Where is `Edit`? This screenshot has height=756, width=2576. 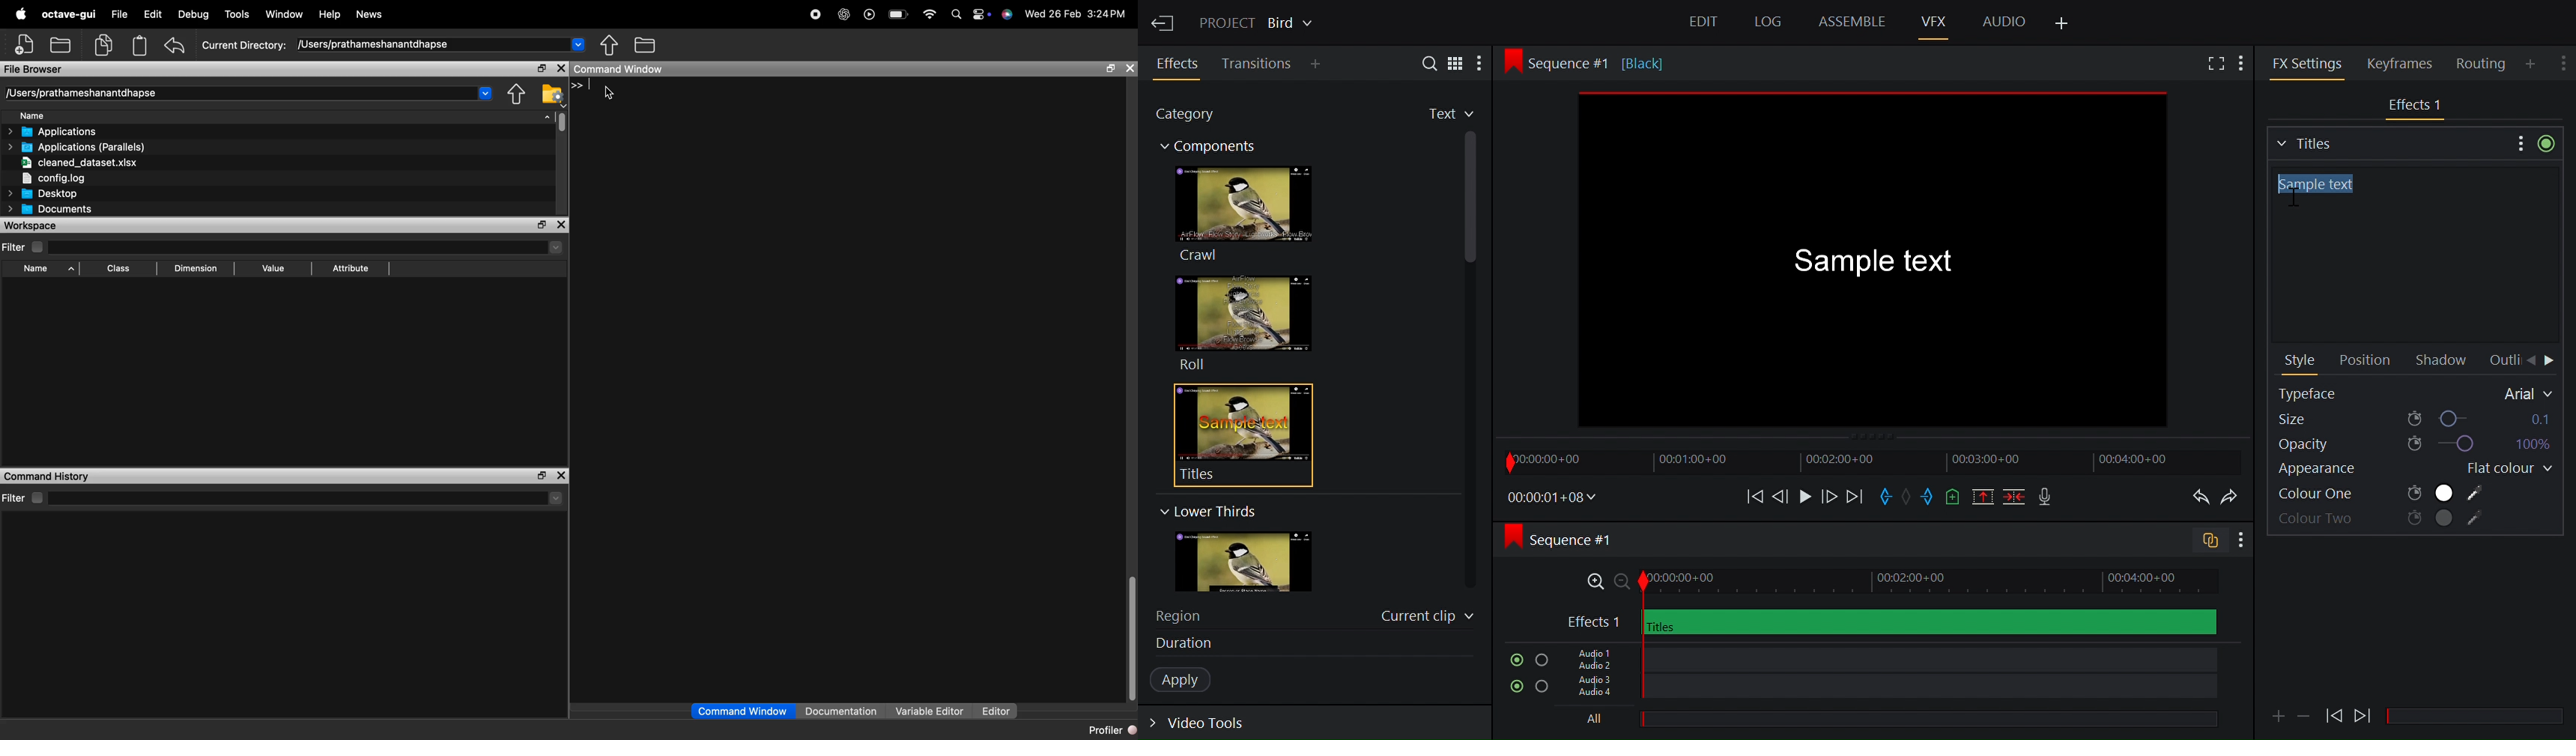 Edit is located at coordinates (1706, 24).